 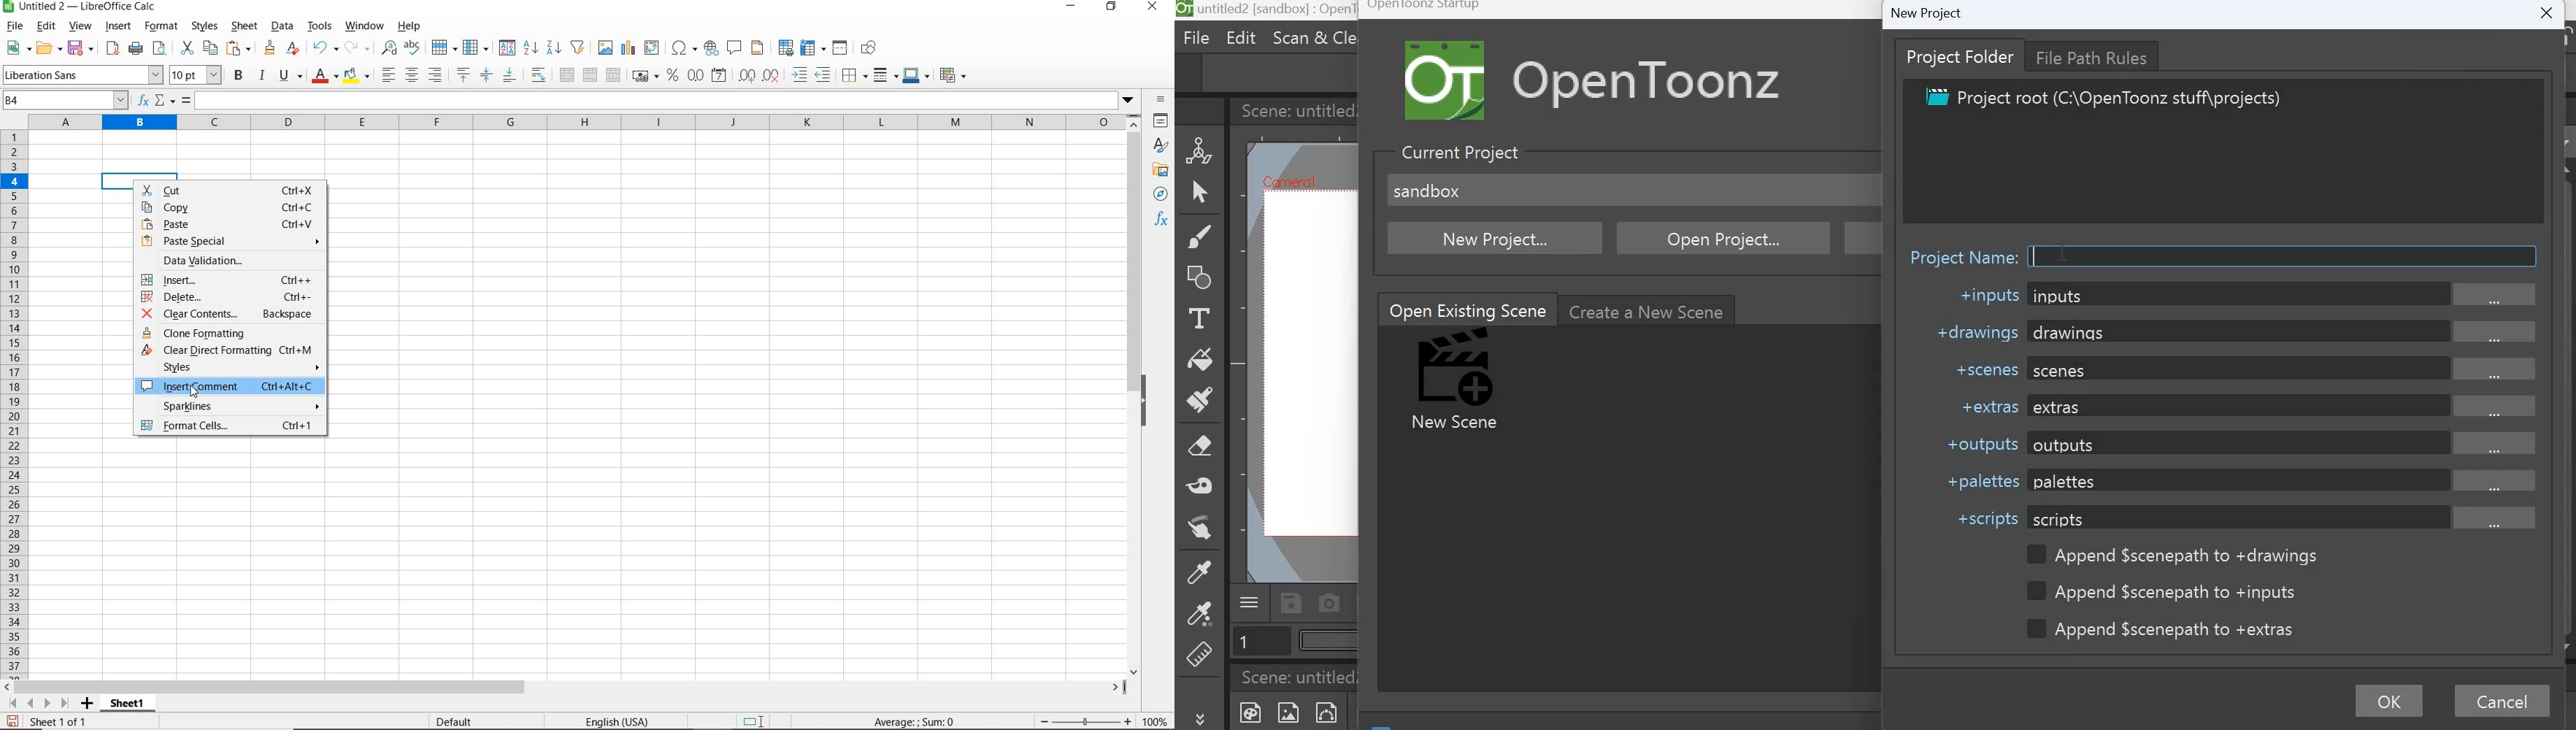 I want to click on Paint brush tool, so click(x=1201, y=402).